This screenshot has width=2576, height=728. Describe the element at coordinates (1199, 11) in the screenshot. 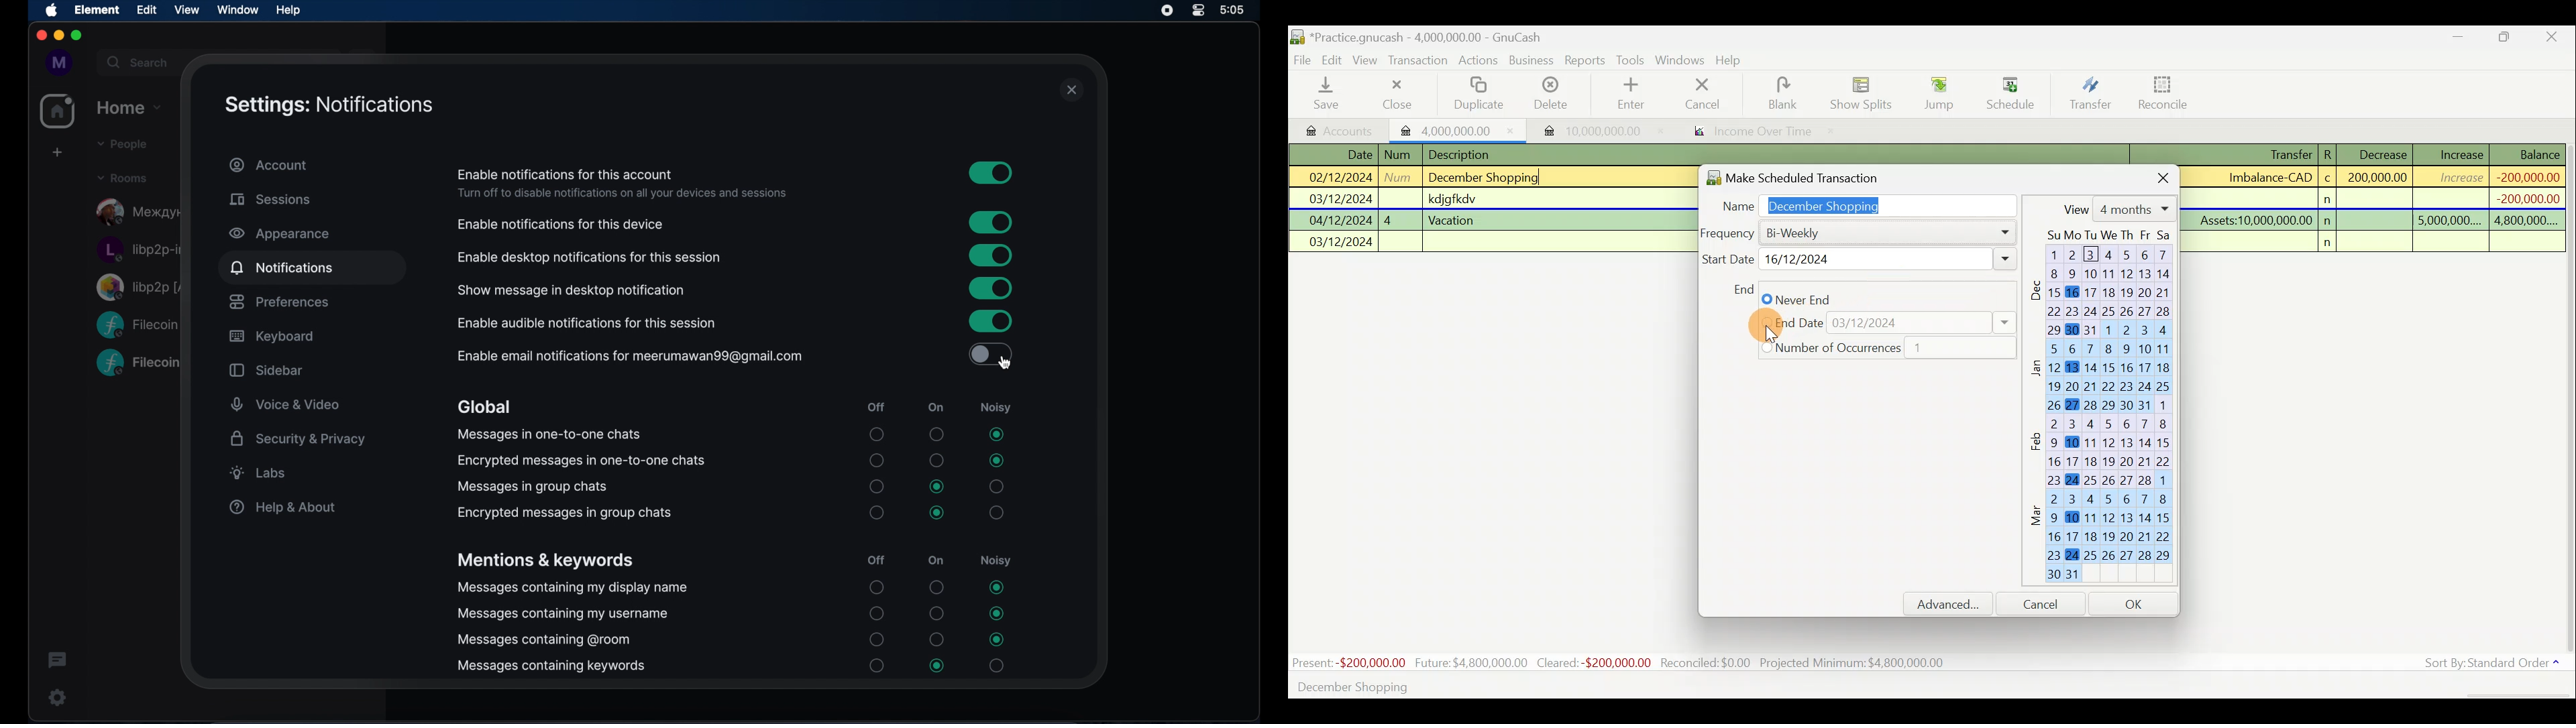

I see `control center` at that location.